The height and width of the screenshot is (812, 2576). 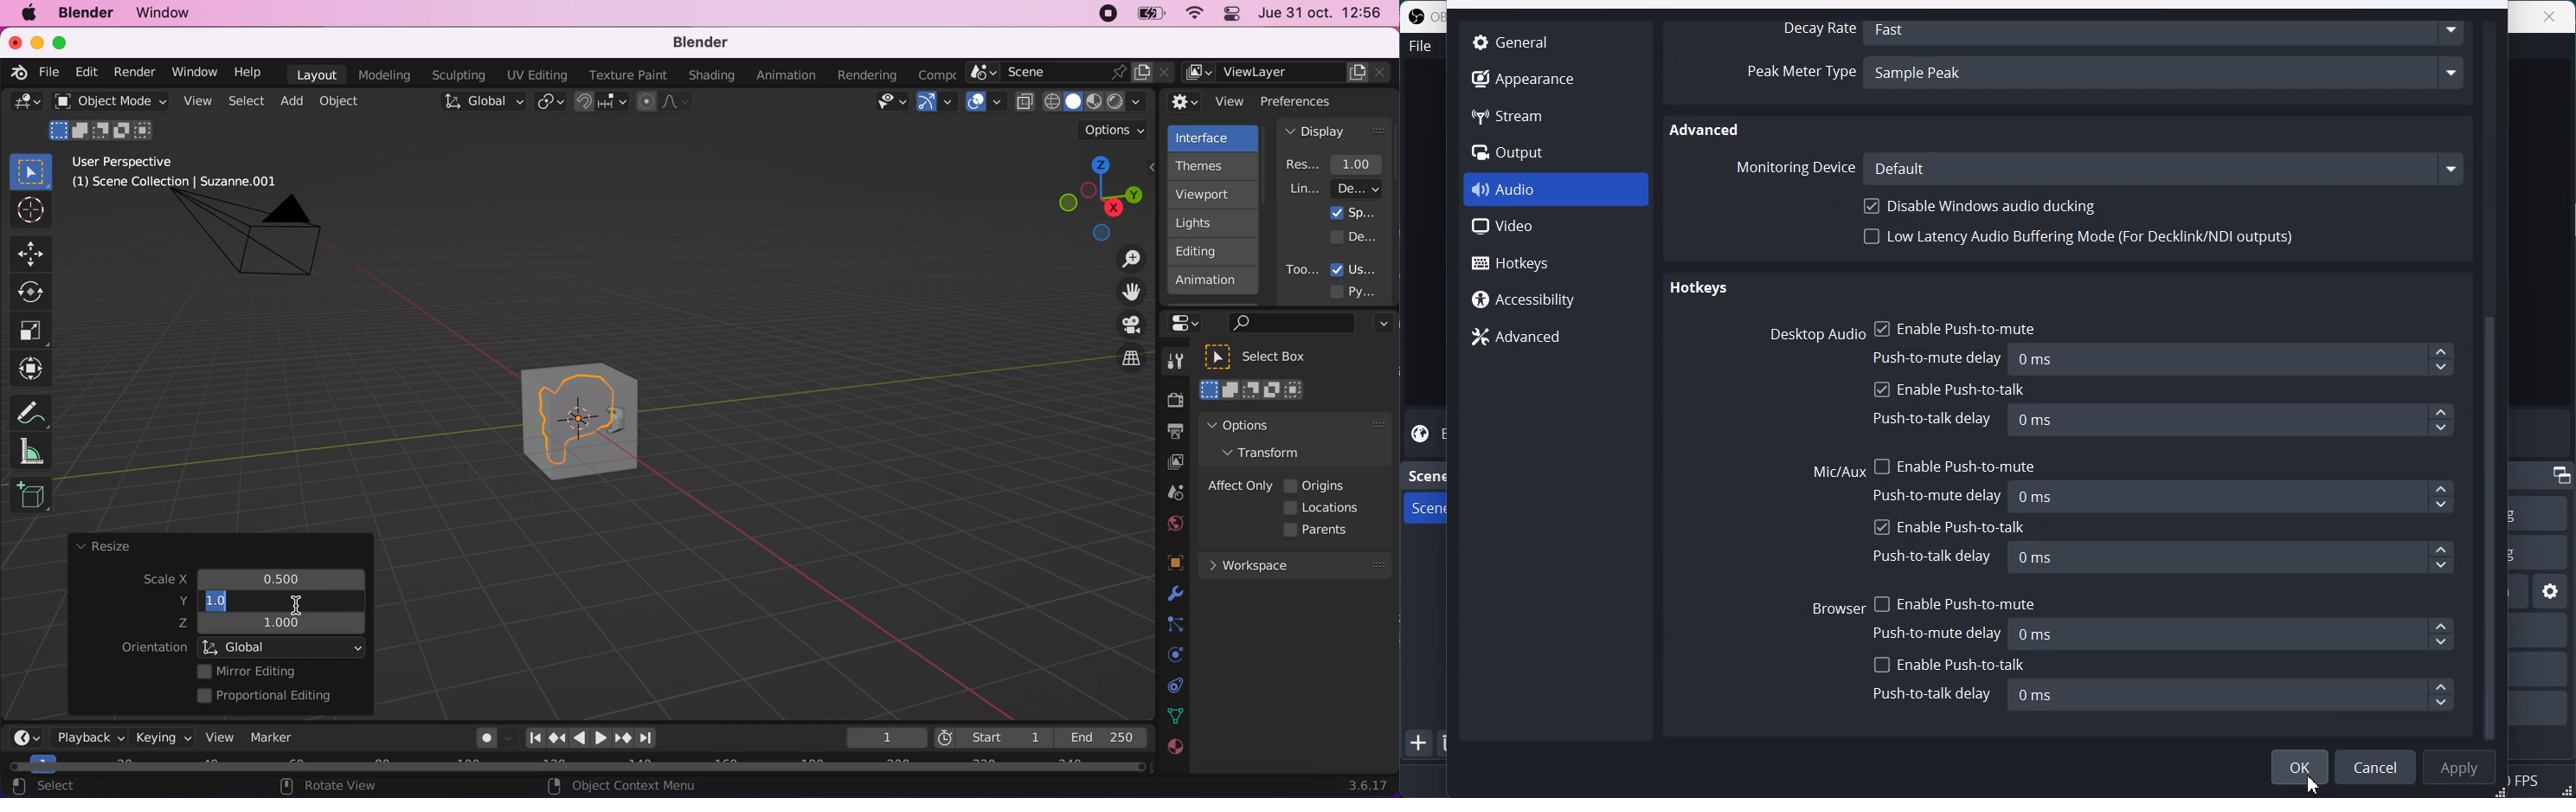 What do you see at coordinates (2164, 168) in the screenshot?
I see `Default` at bounding box center [2164, 168].